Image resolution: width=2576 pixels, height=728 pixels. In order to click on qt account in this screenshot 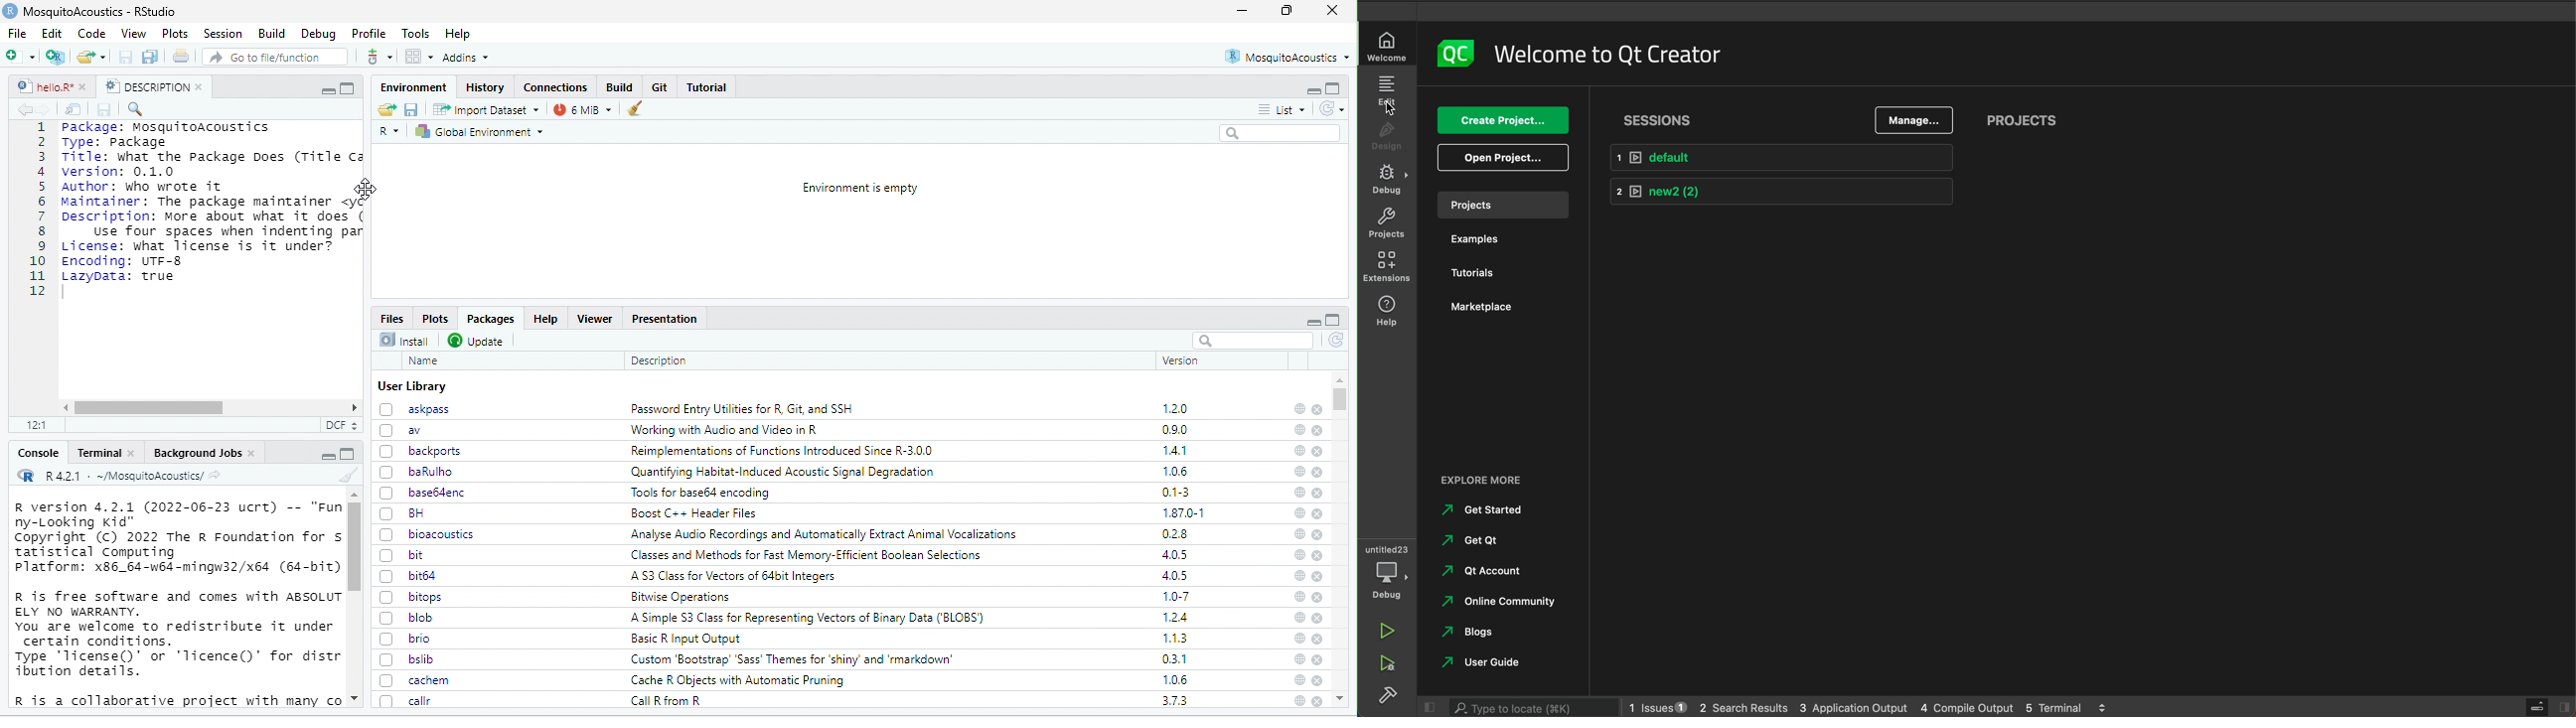, I will do `click(1485, 573)`.